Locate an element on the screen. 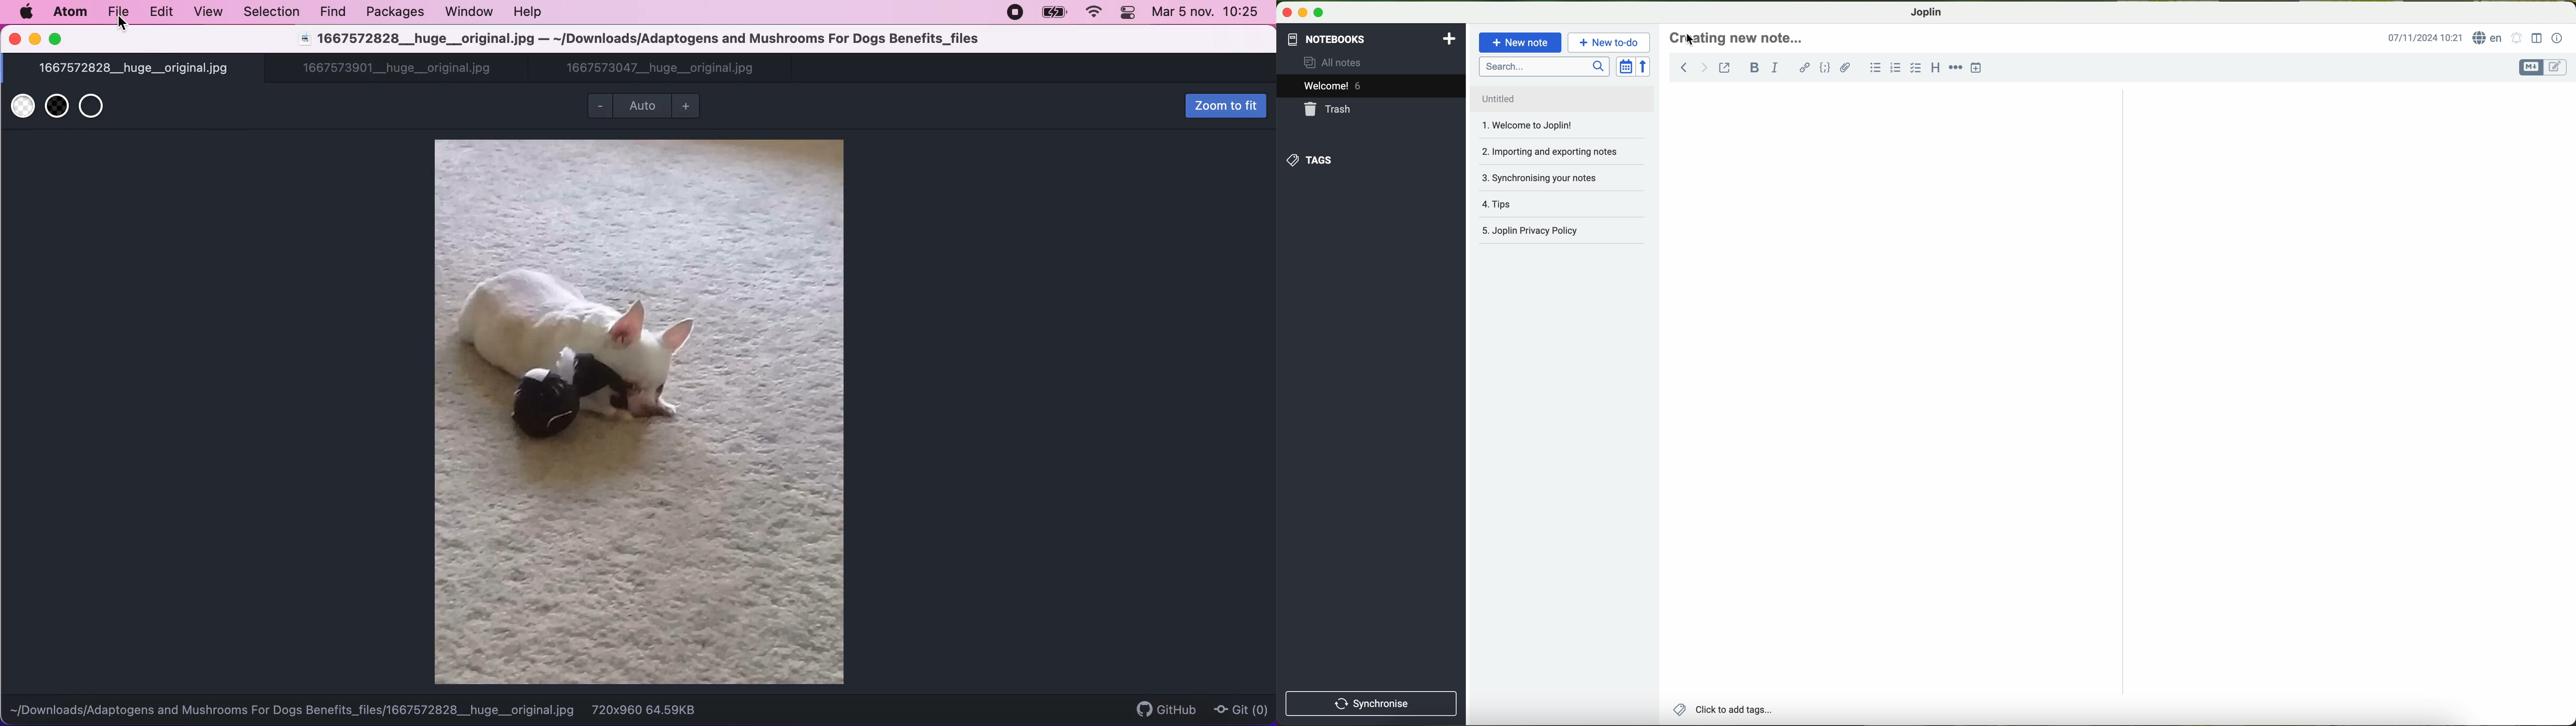  synchronnise button is located at coordinates (1370, 704).